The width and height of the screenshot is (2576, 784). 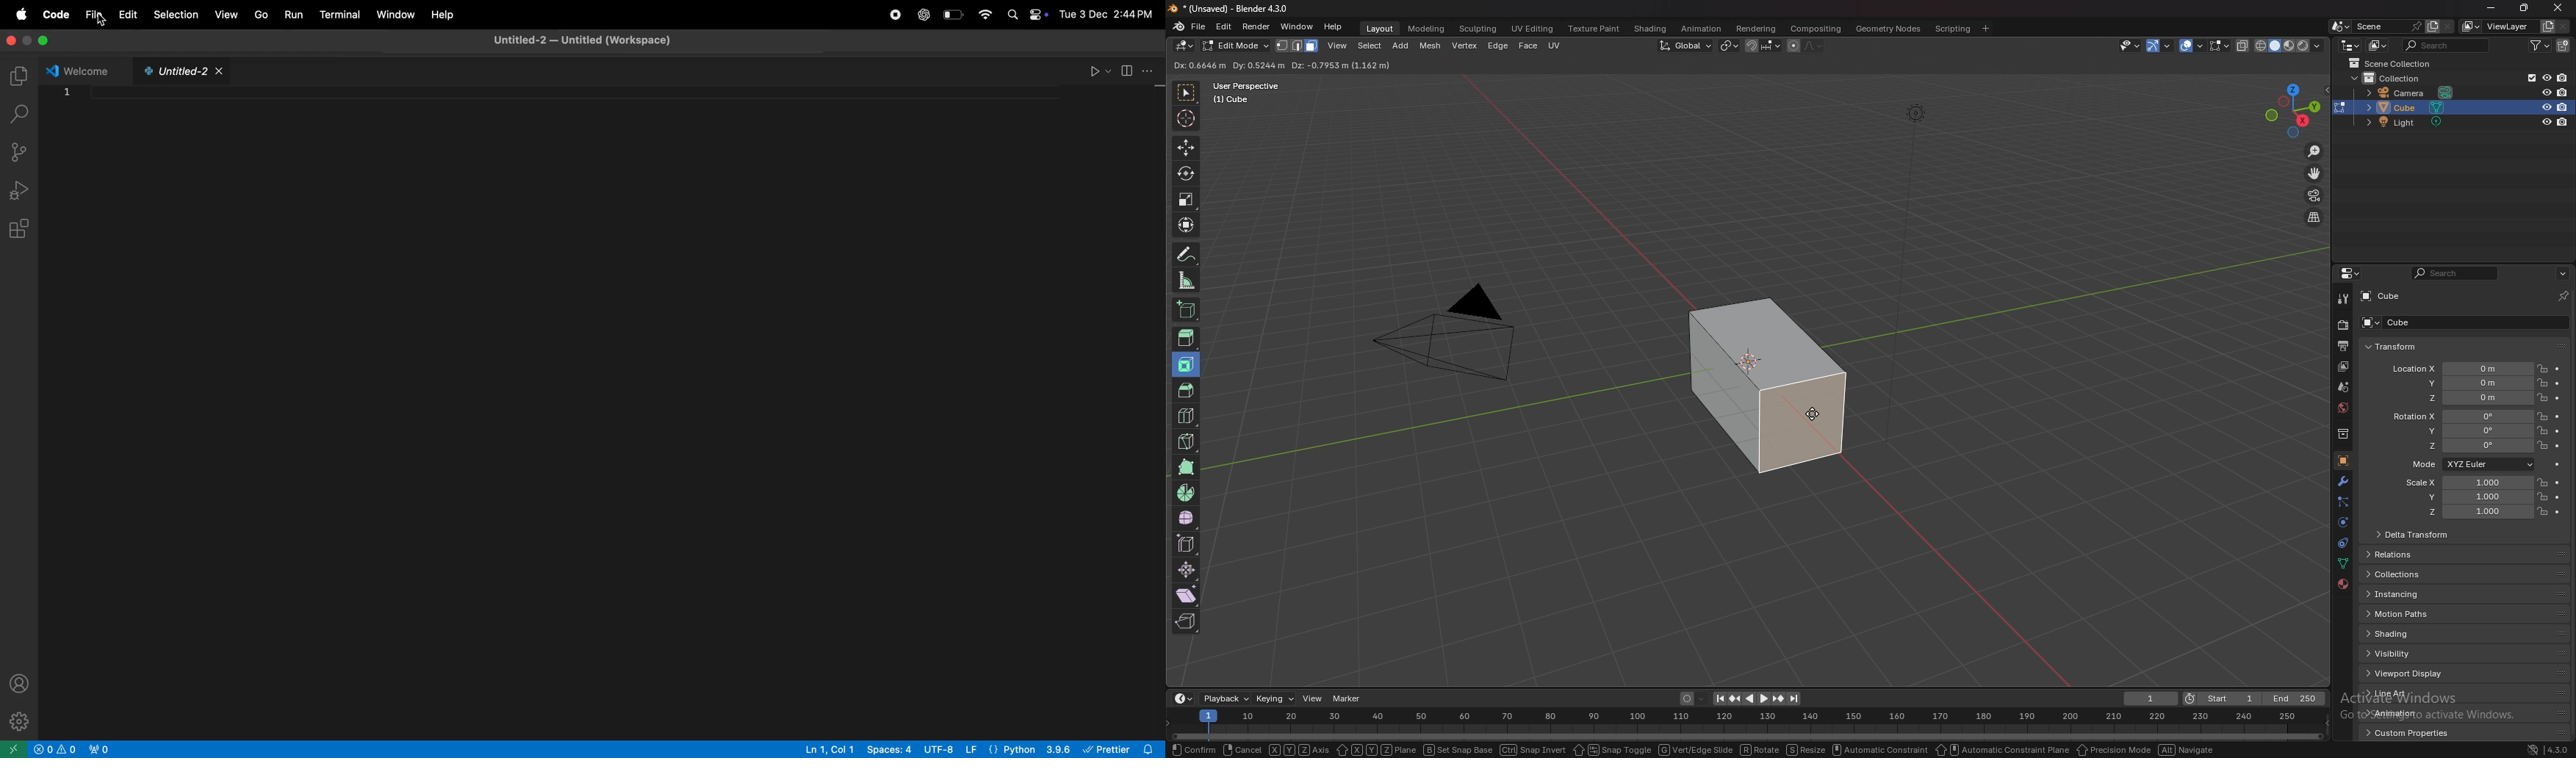 I want to click on automatic contraint plane, so click(x=2002, y=750).